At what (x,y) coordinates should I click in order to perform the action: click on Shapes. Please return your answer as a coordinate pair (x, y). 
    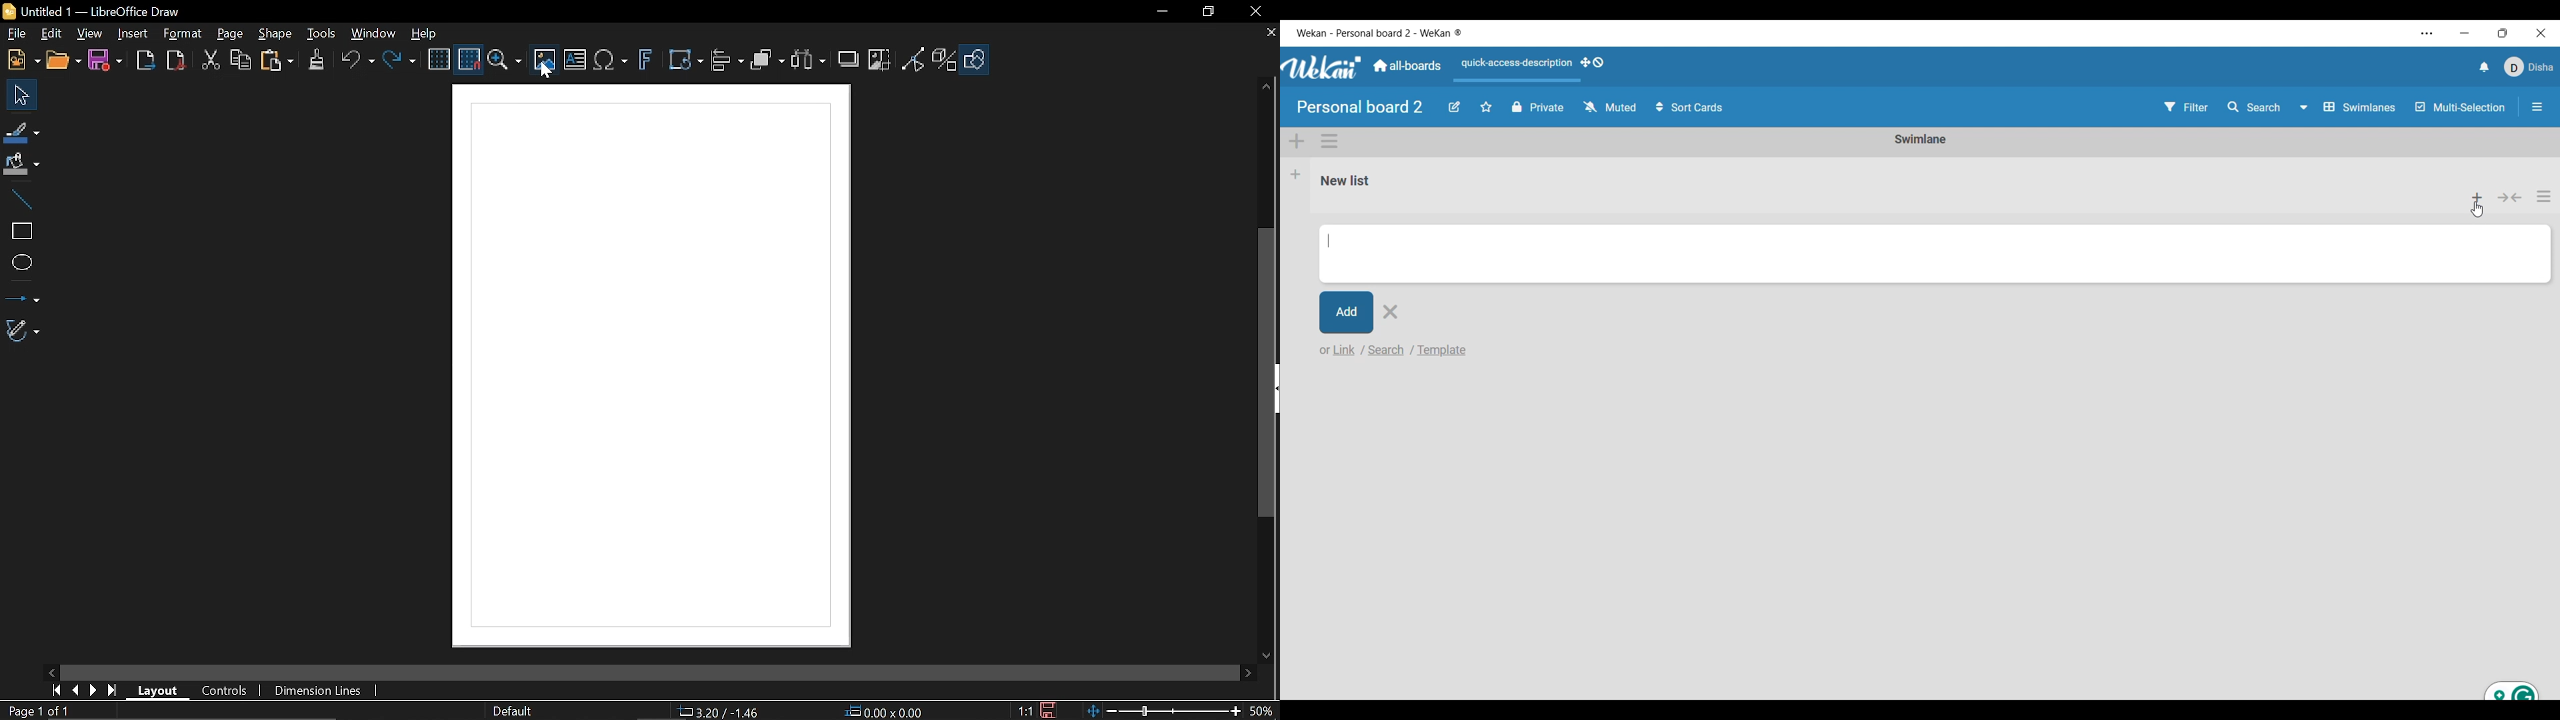
    Looking at the image, I should click on (978, 59).